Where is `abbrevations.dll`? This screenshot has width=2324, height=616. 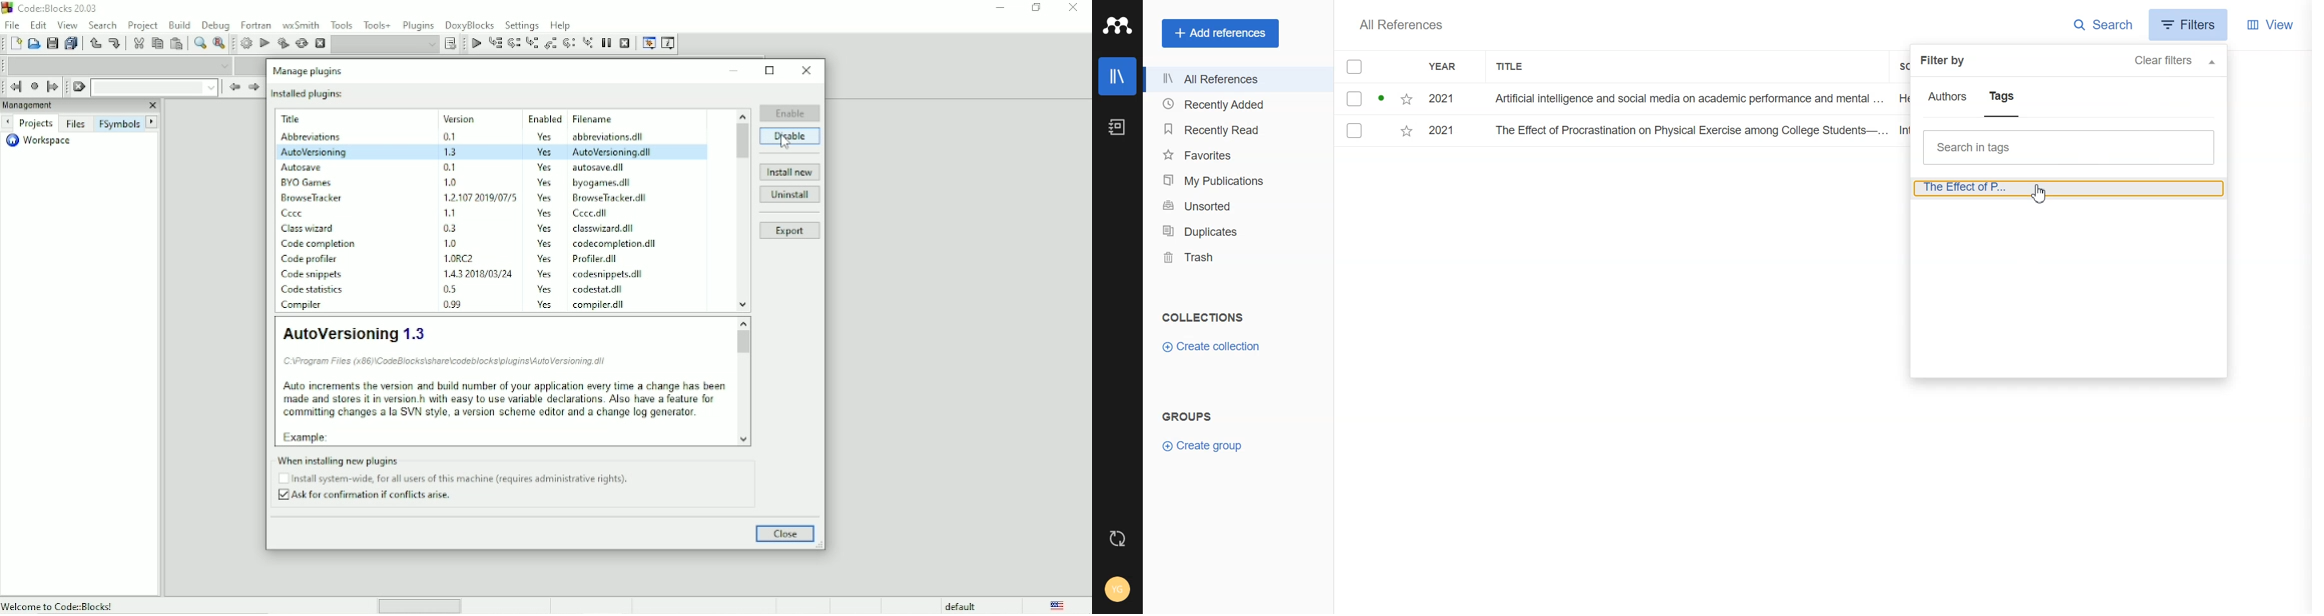 abbrevations.dll is located at coordinates (609, 137).